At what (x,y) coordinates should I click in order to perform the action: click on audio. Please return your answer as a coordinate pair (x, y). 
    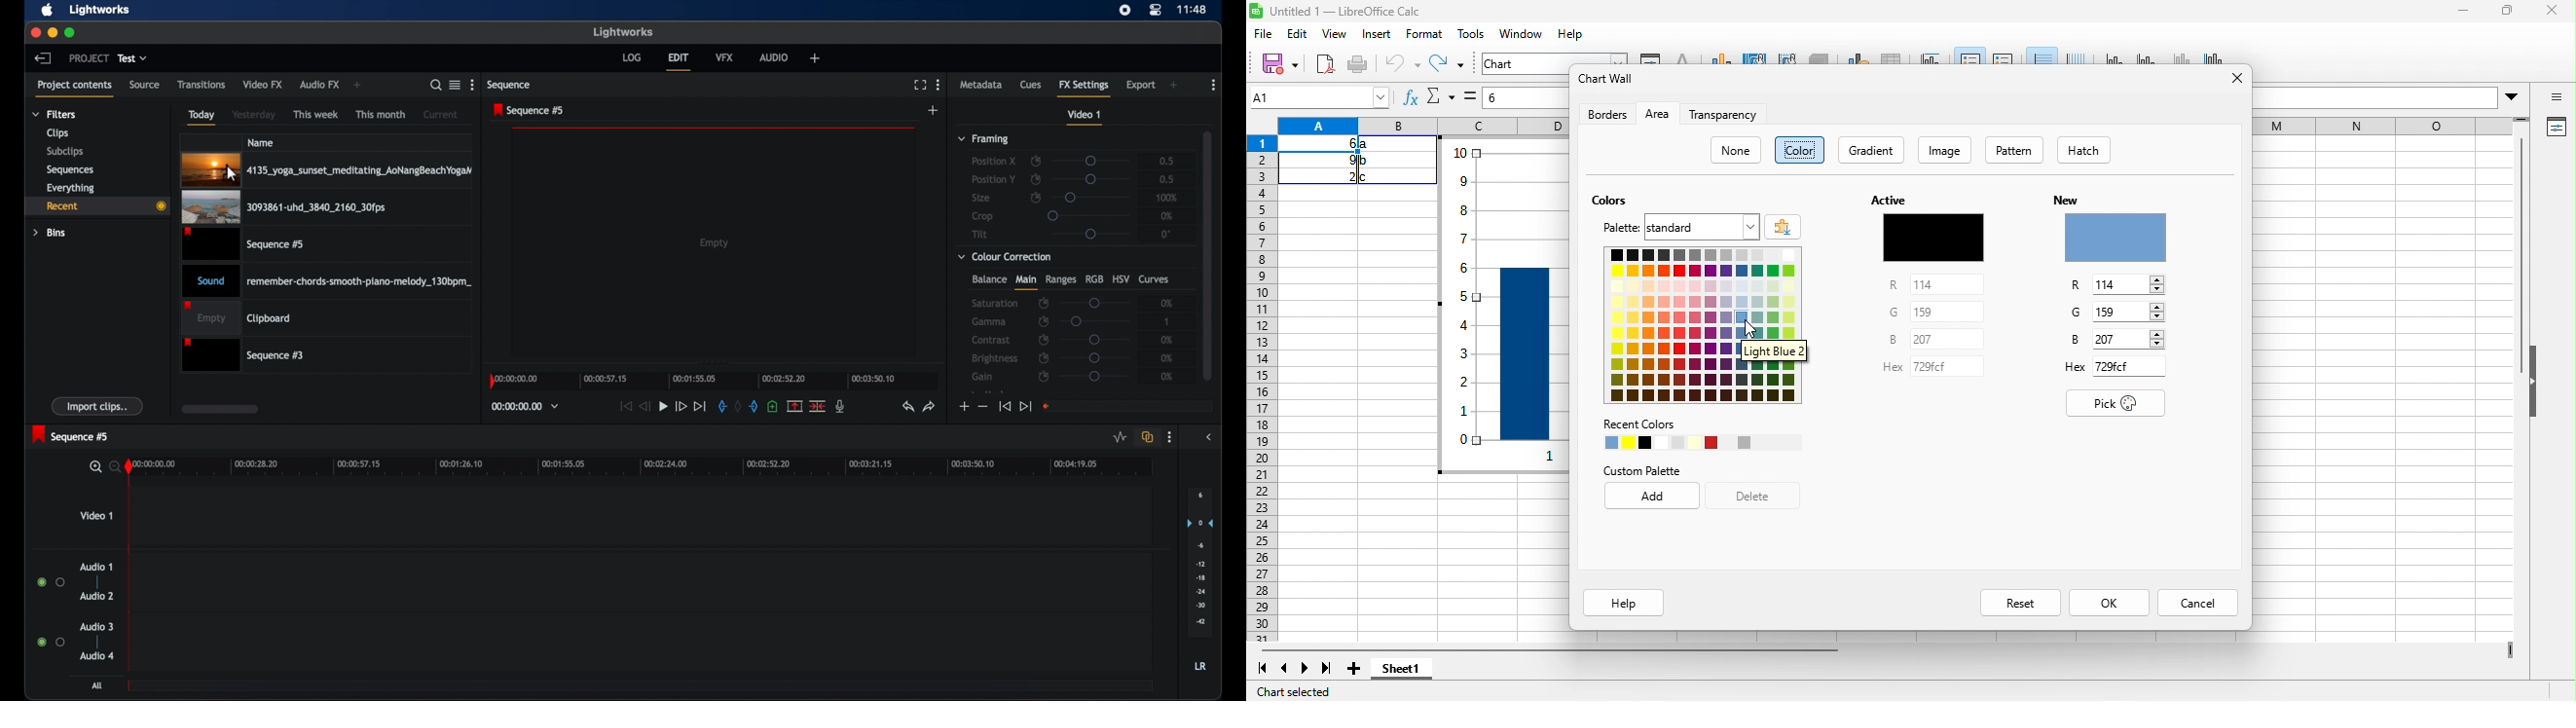
    Looking at the image, I should click on (775, 57).